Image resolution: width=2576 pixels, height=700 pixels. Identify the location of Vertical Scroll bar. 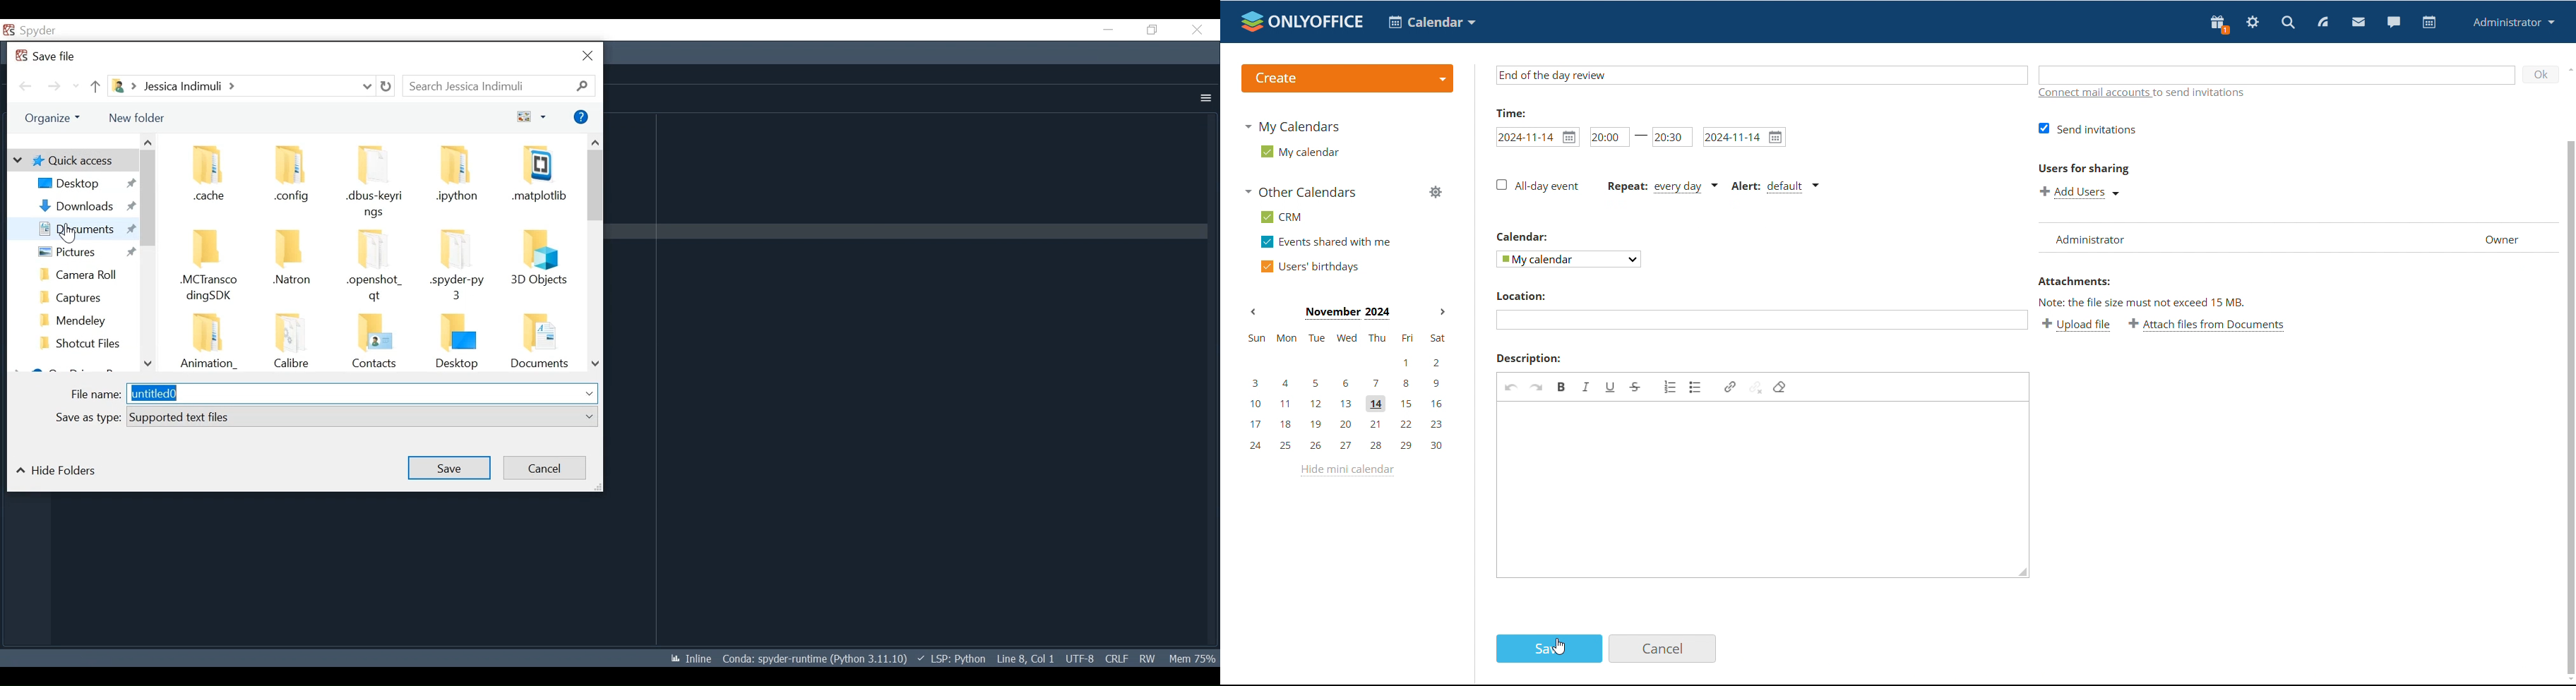
(596, 185).